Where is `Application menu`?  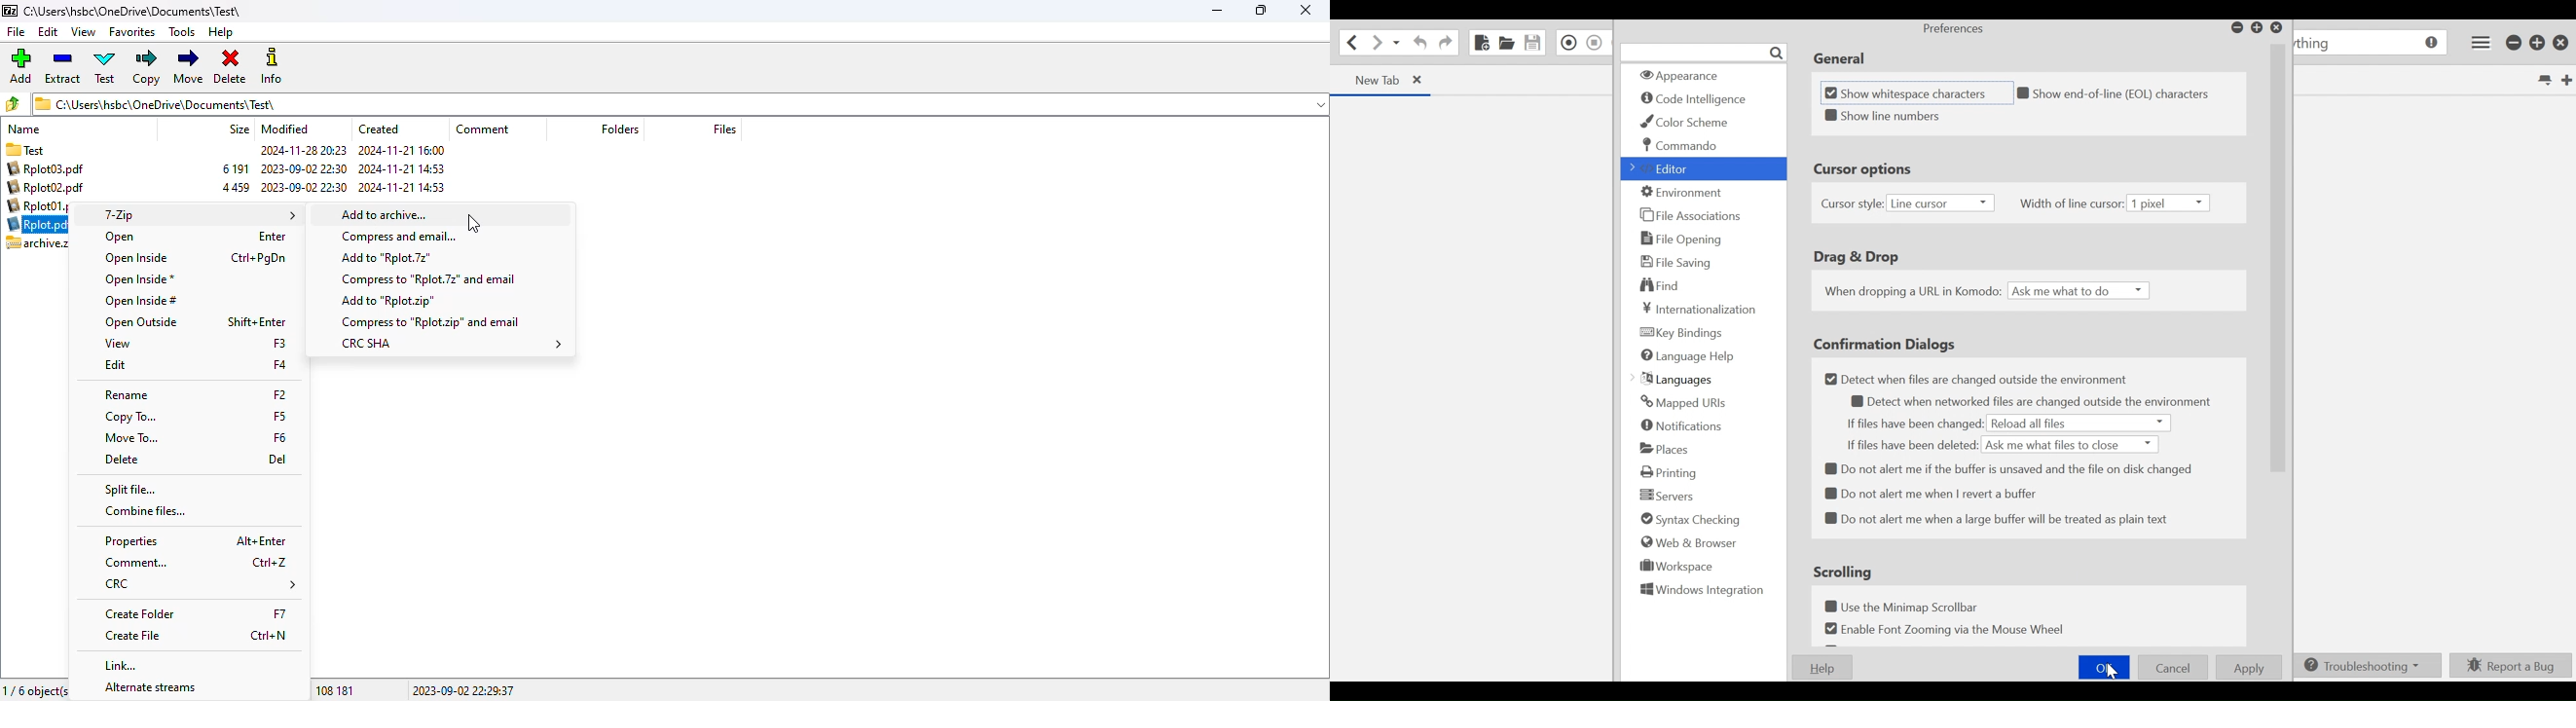 Application menu is located at coordinates (2478, 43).